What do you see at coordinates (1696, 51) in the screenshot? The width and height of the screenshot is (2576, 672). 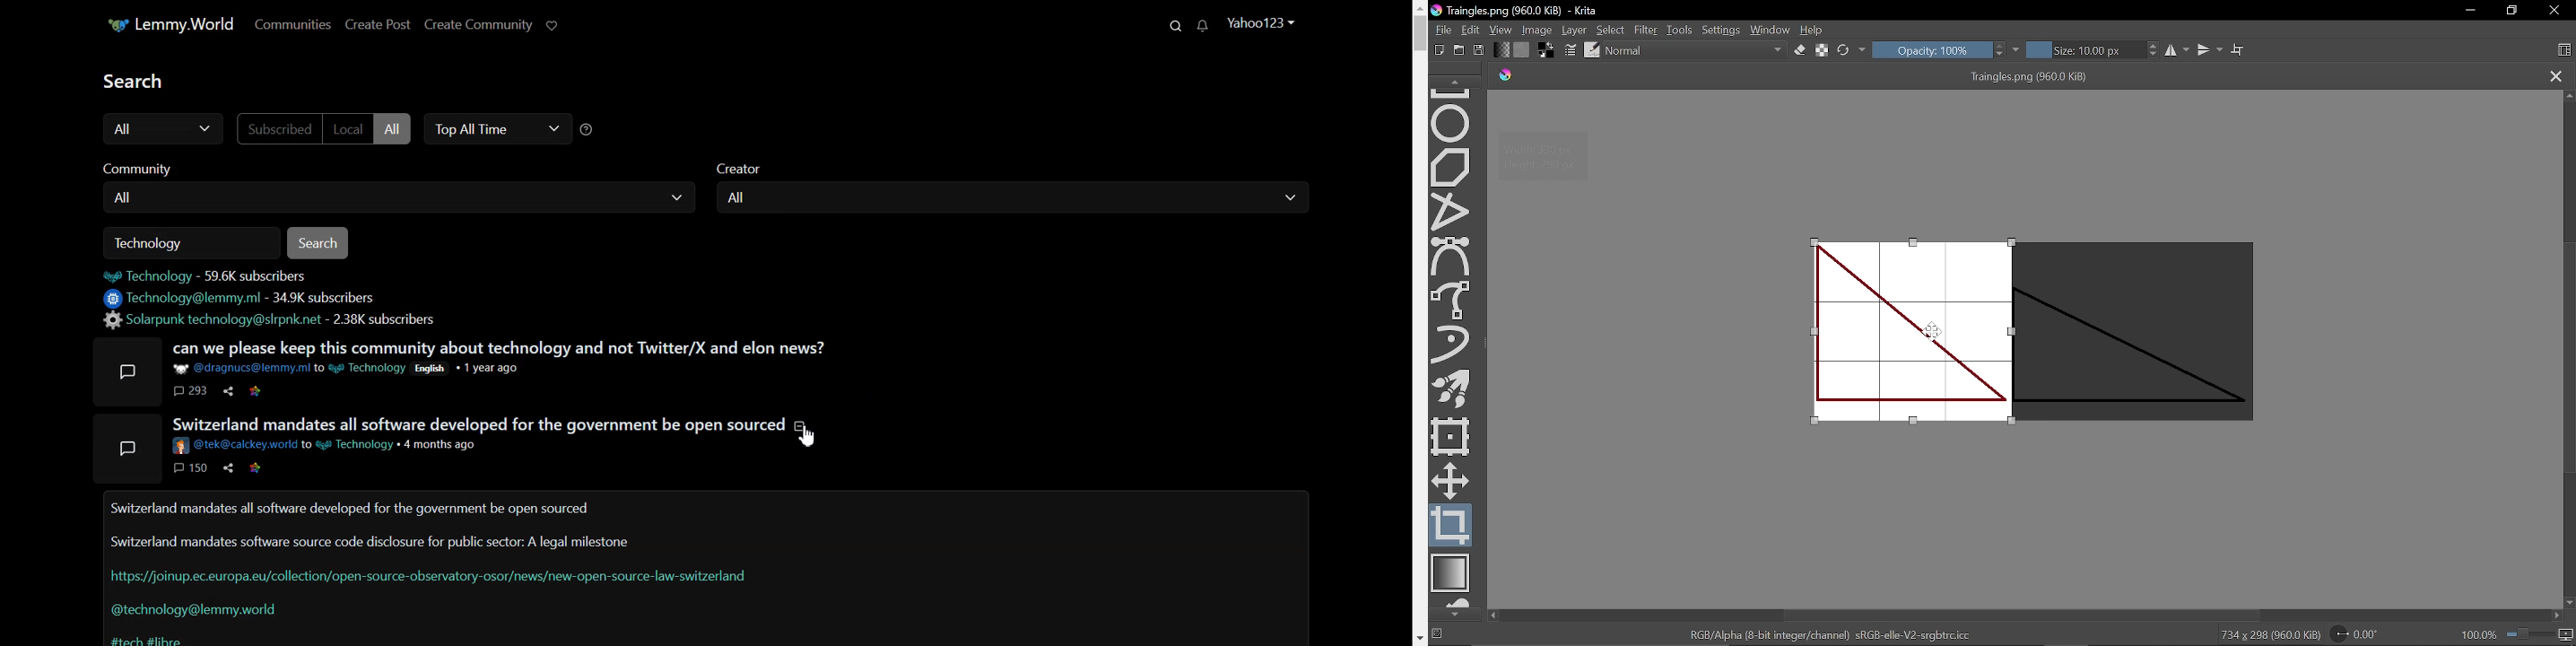 I see `Normal` at bounding box center [1696, 51].